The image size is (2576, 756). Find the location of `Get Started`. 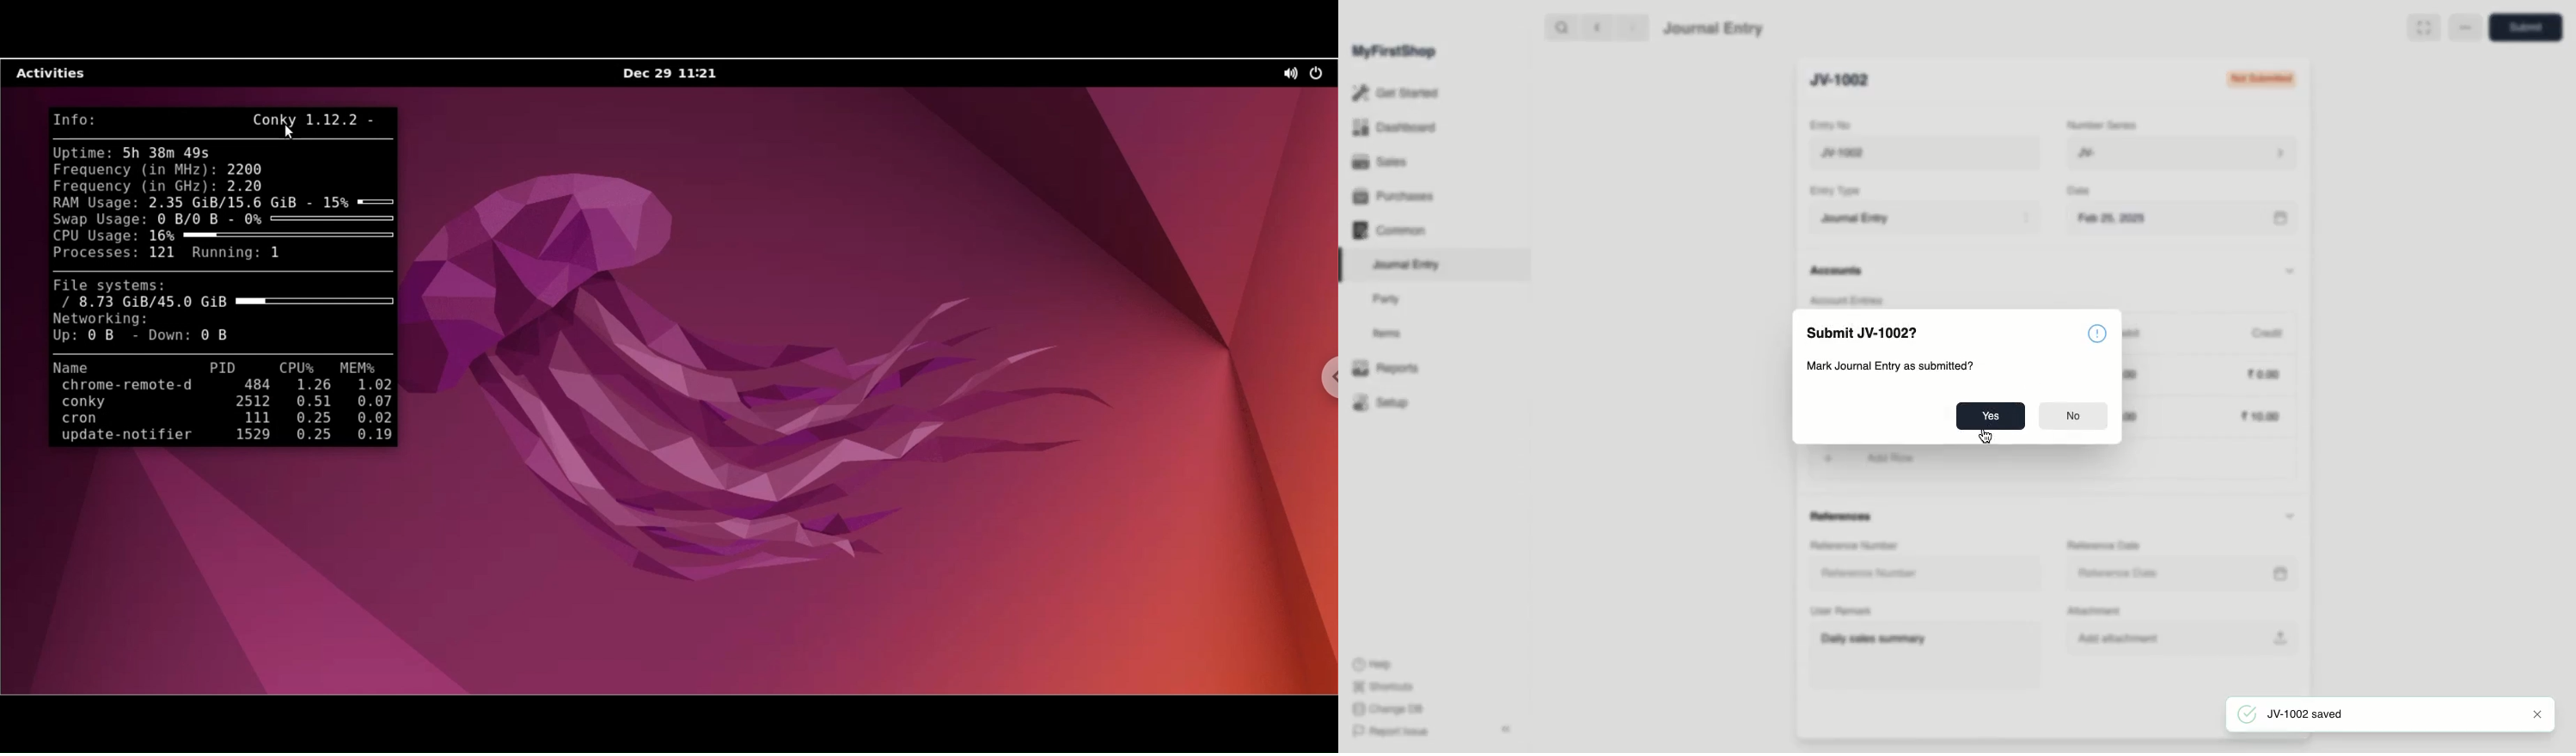

Get Started is located at coordinates (1397, 94).